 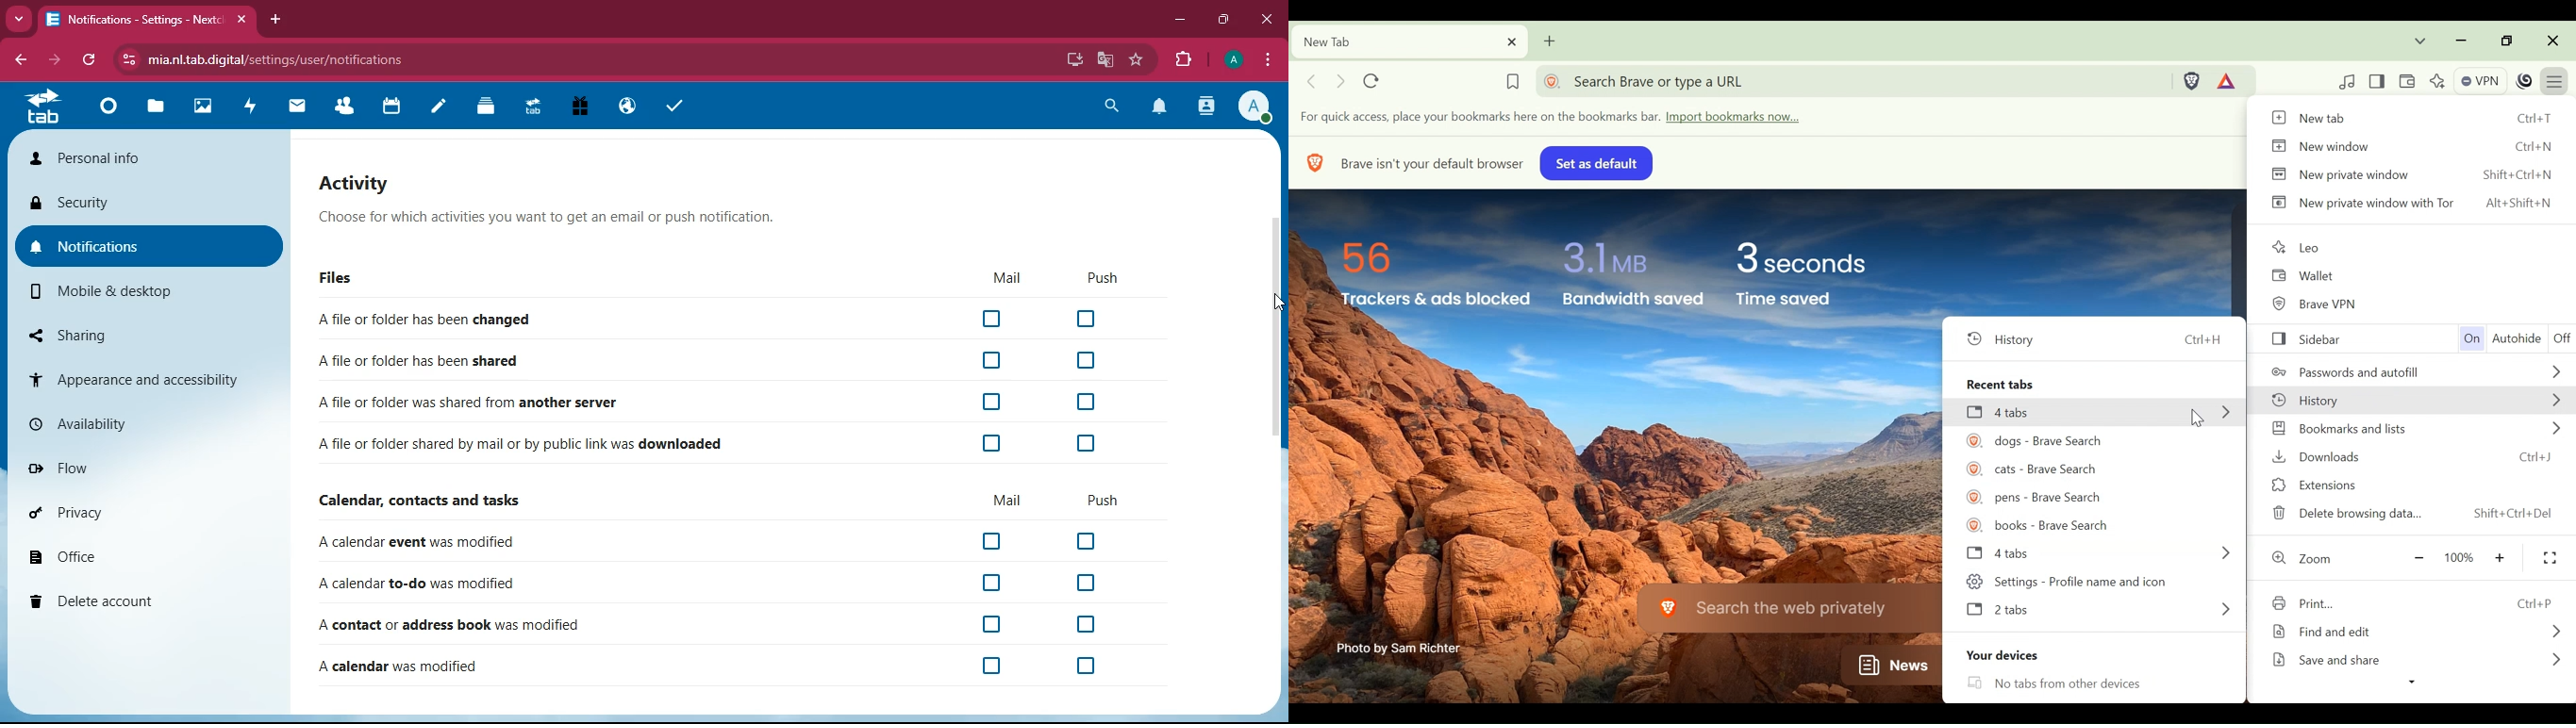 What do you see at coordinates (47, 107) in the screenshot?
I see `tab` at bounding box center [47, 107].